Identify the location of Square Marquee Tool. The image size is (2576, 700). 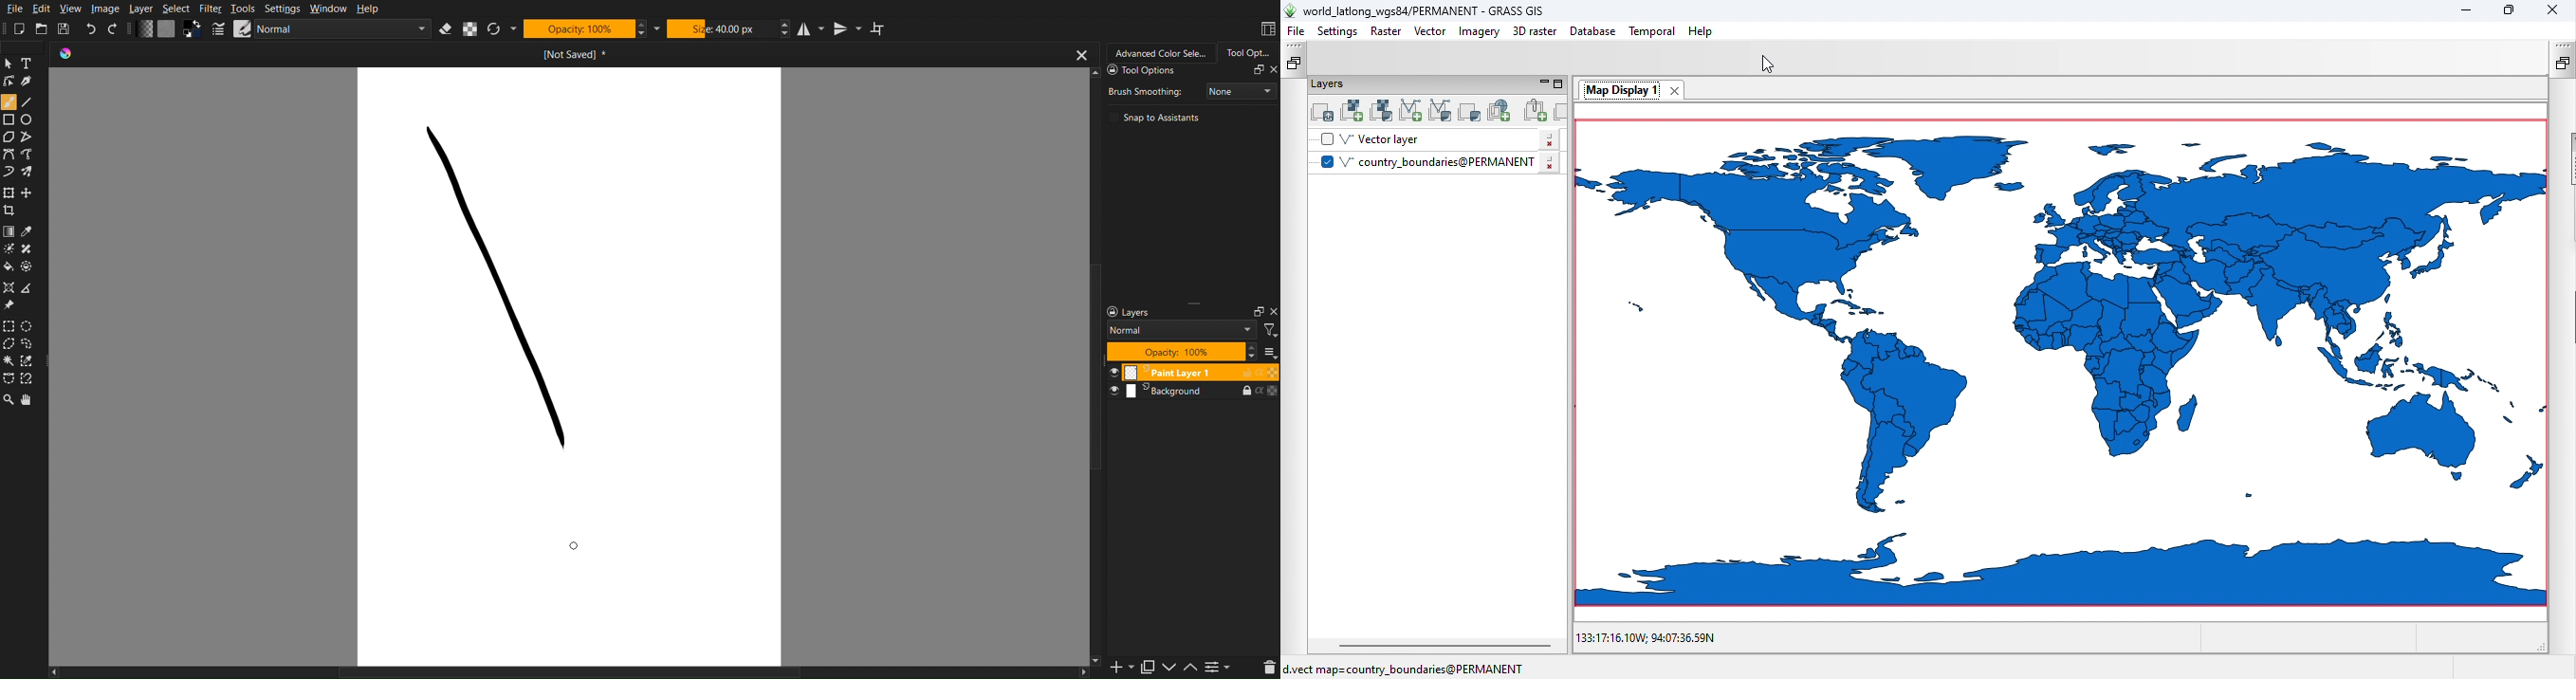
(11, 327).